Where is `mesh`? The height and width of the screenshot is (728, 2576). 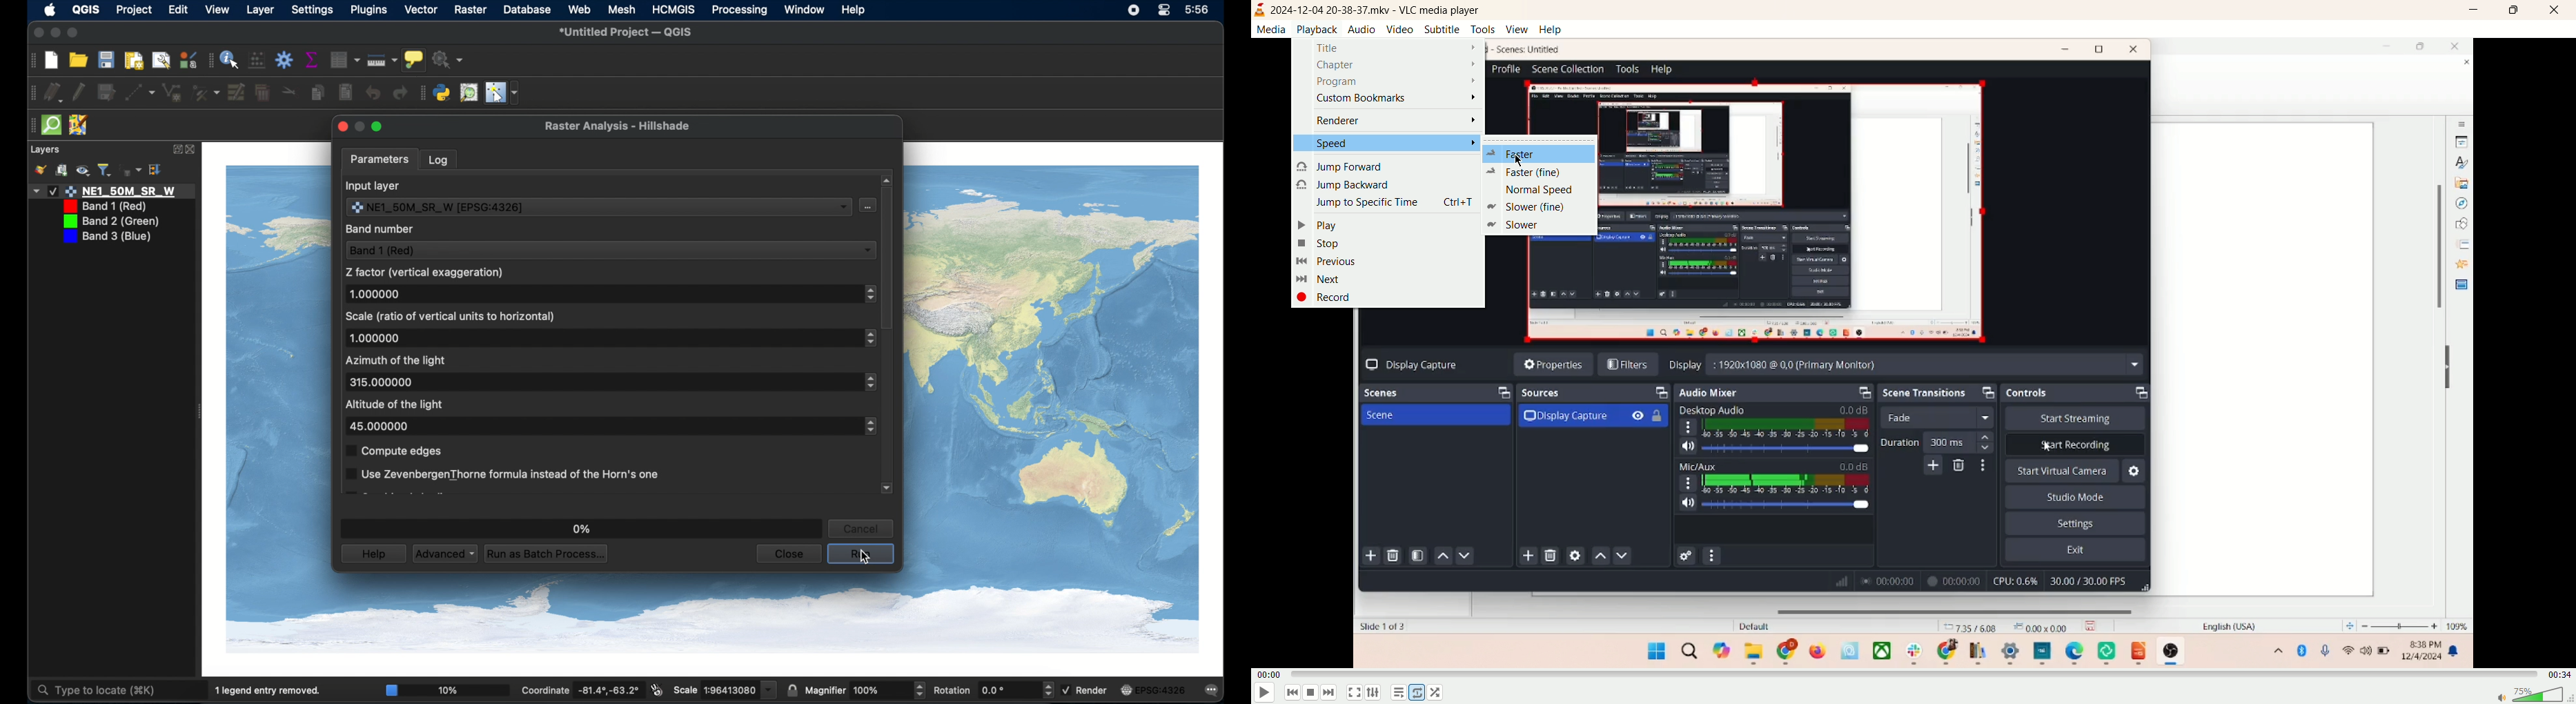
mesh is located at coordinates (621, 10).